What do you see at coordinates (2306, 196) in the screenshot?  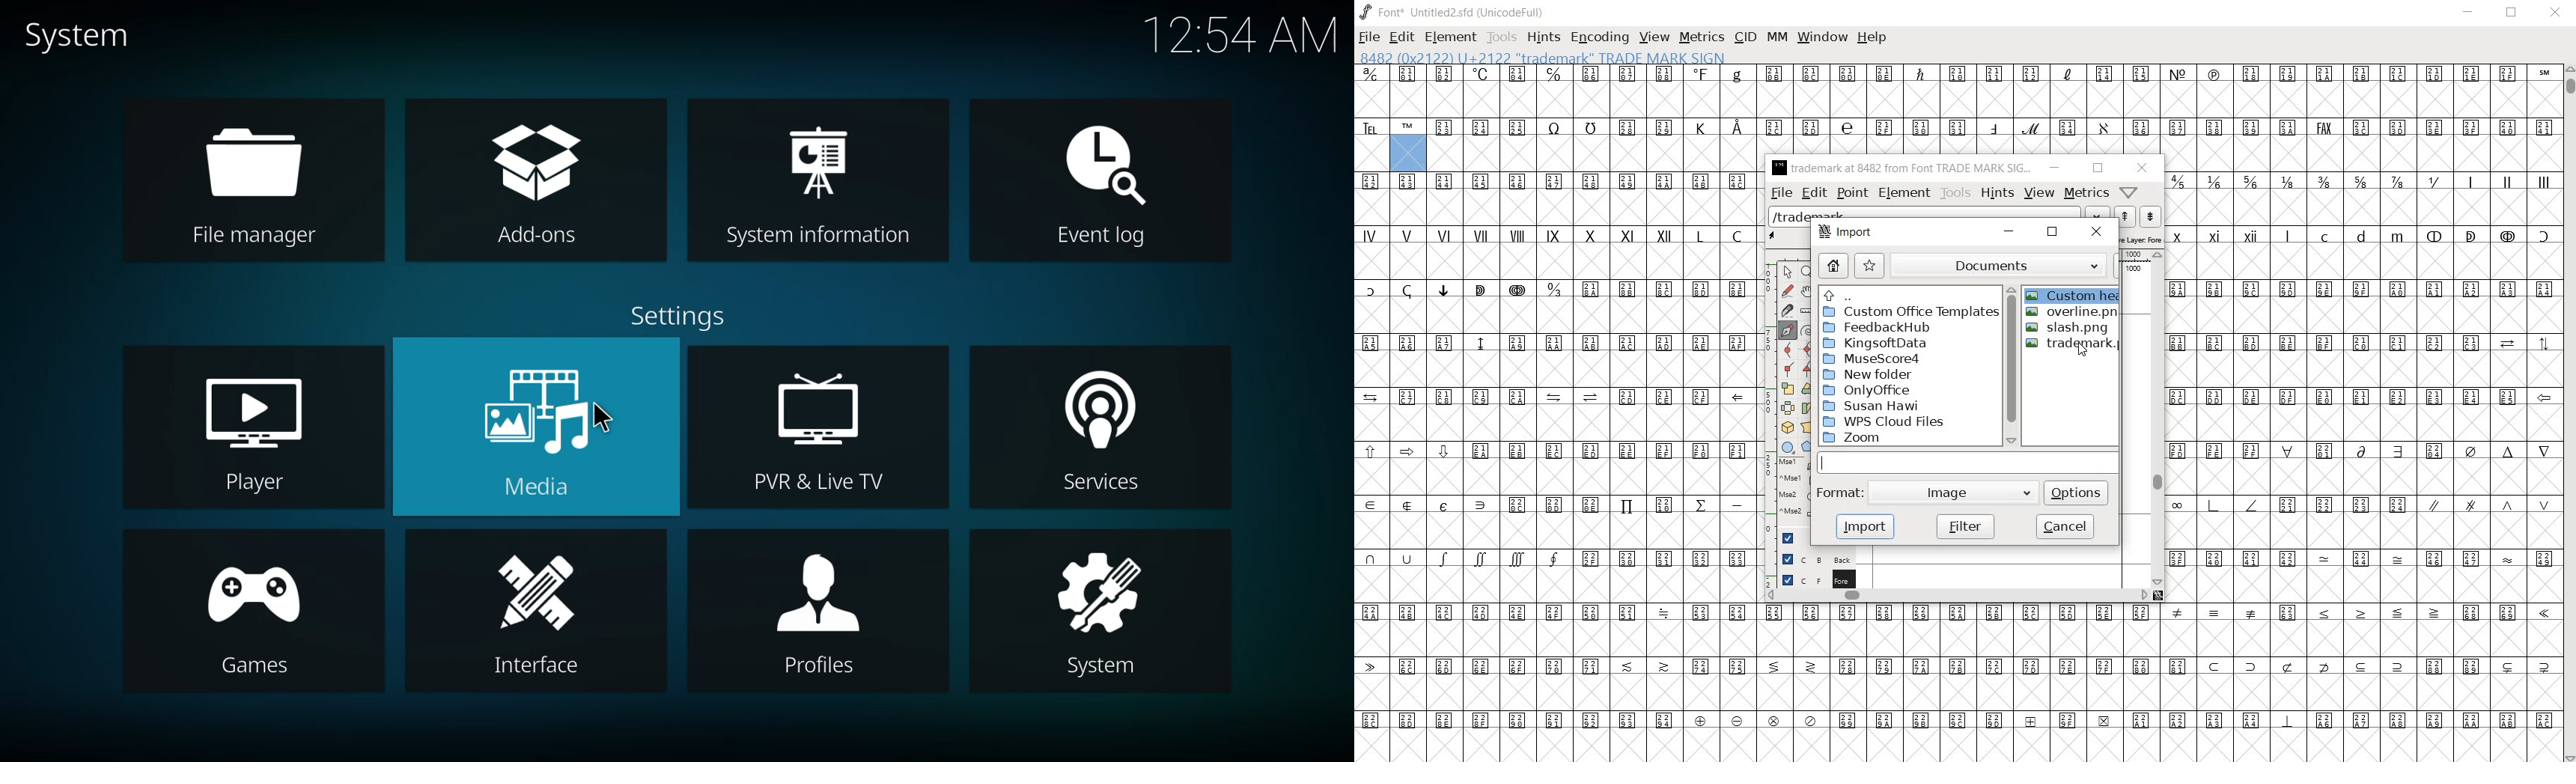 I see `mathematical fractions` at bounding box center [2306, 196].